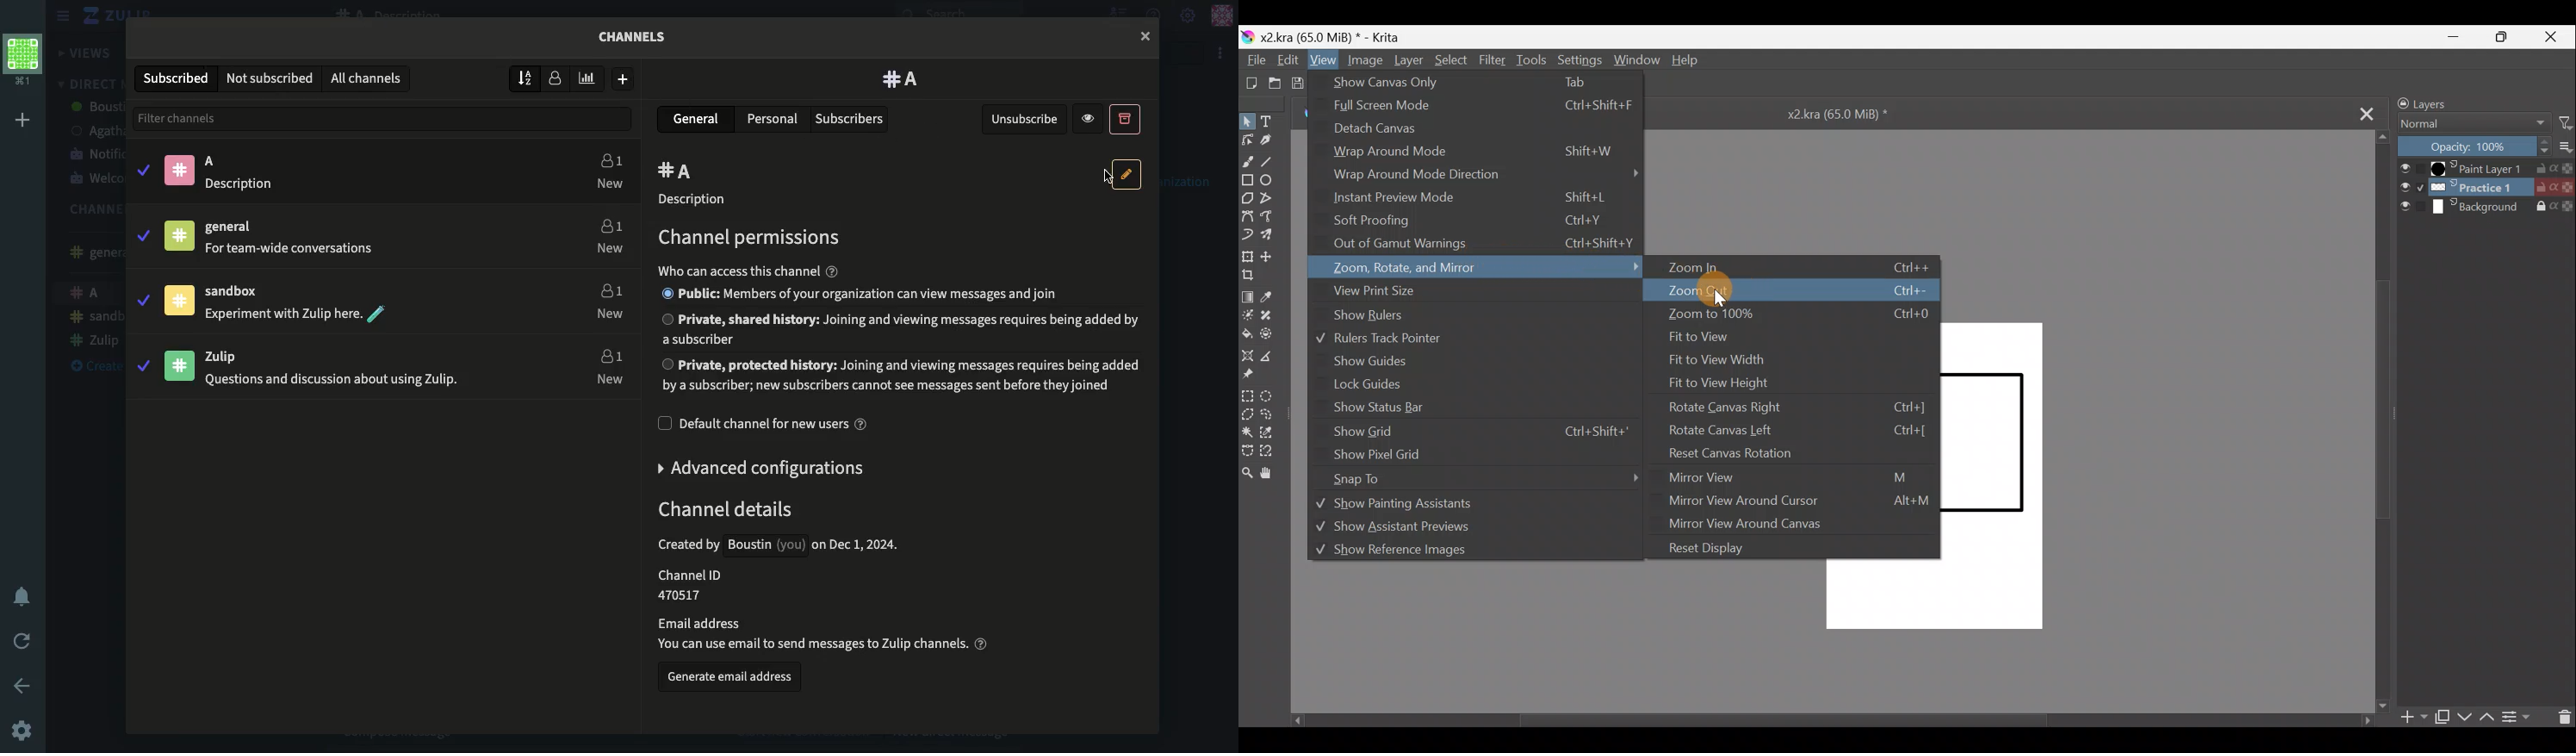 The image size is (2576, 756). What do you see at coordinates (1800, 477) in the screenshot?
I see `Mirror view` at bounding box center [1800, 477].